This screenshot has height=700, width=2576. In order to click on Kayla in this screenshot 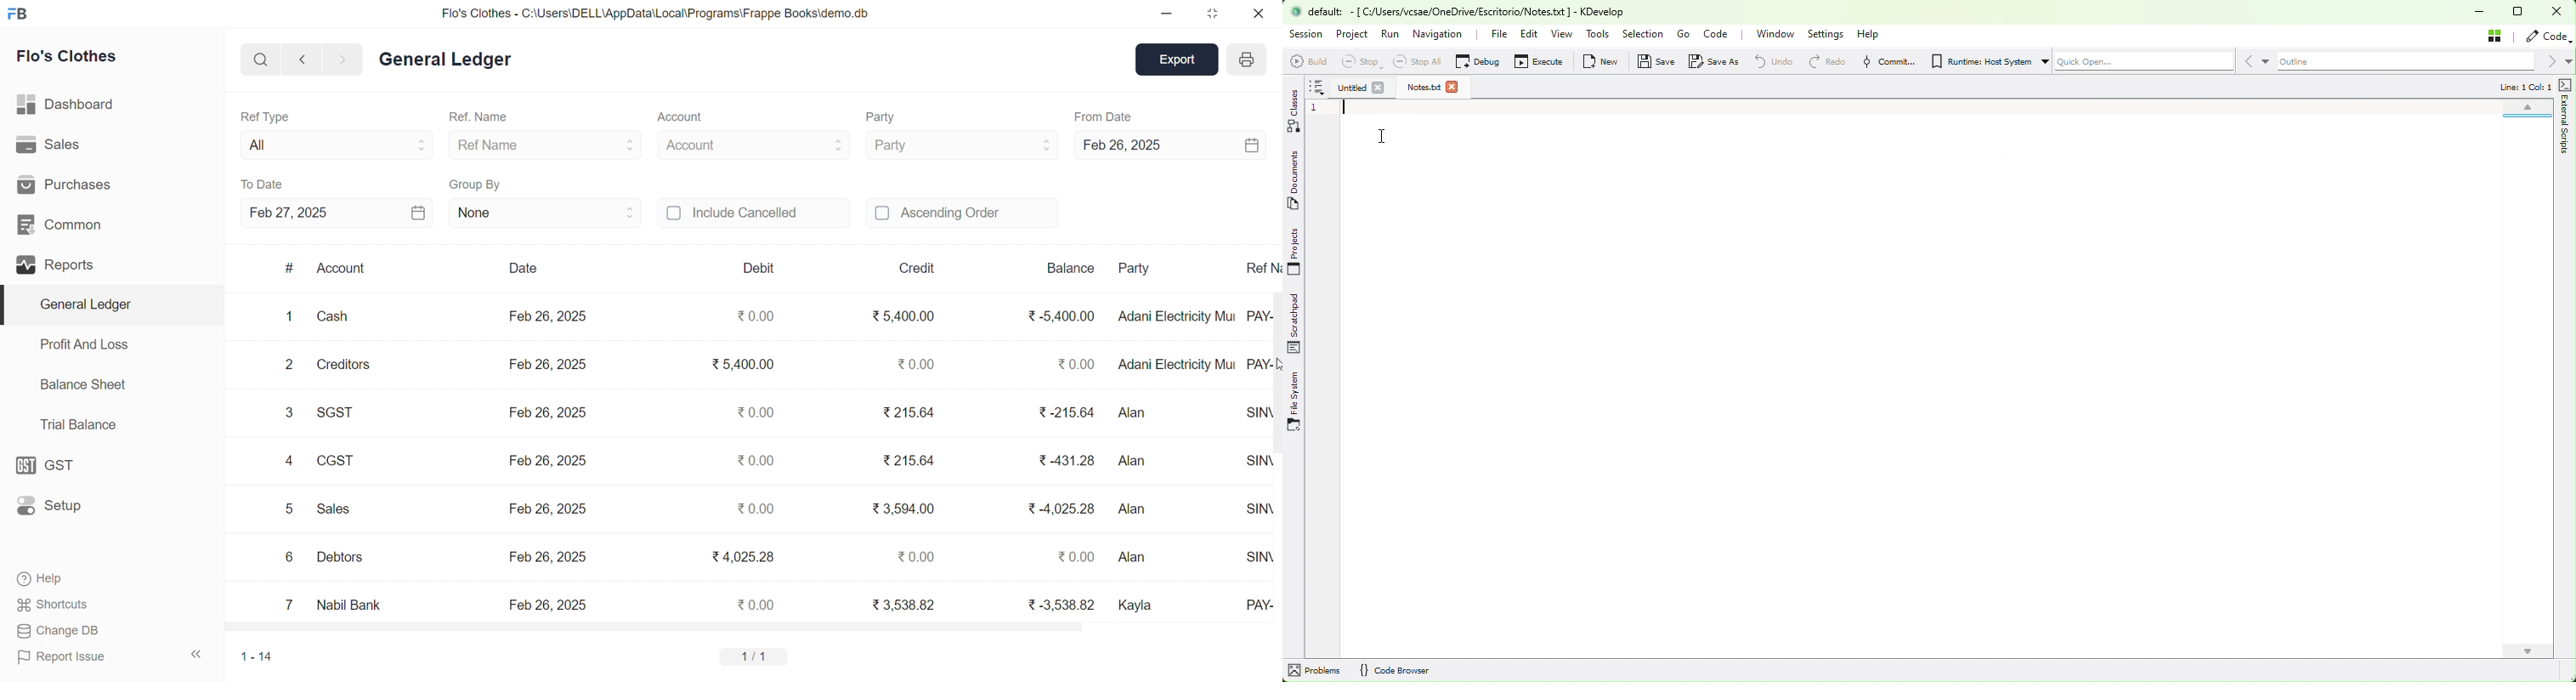, I will do `click(1139, 603)`.